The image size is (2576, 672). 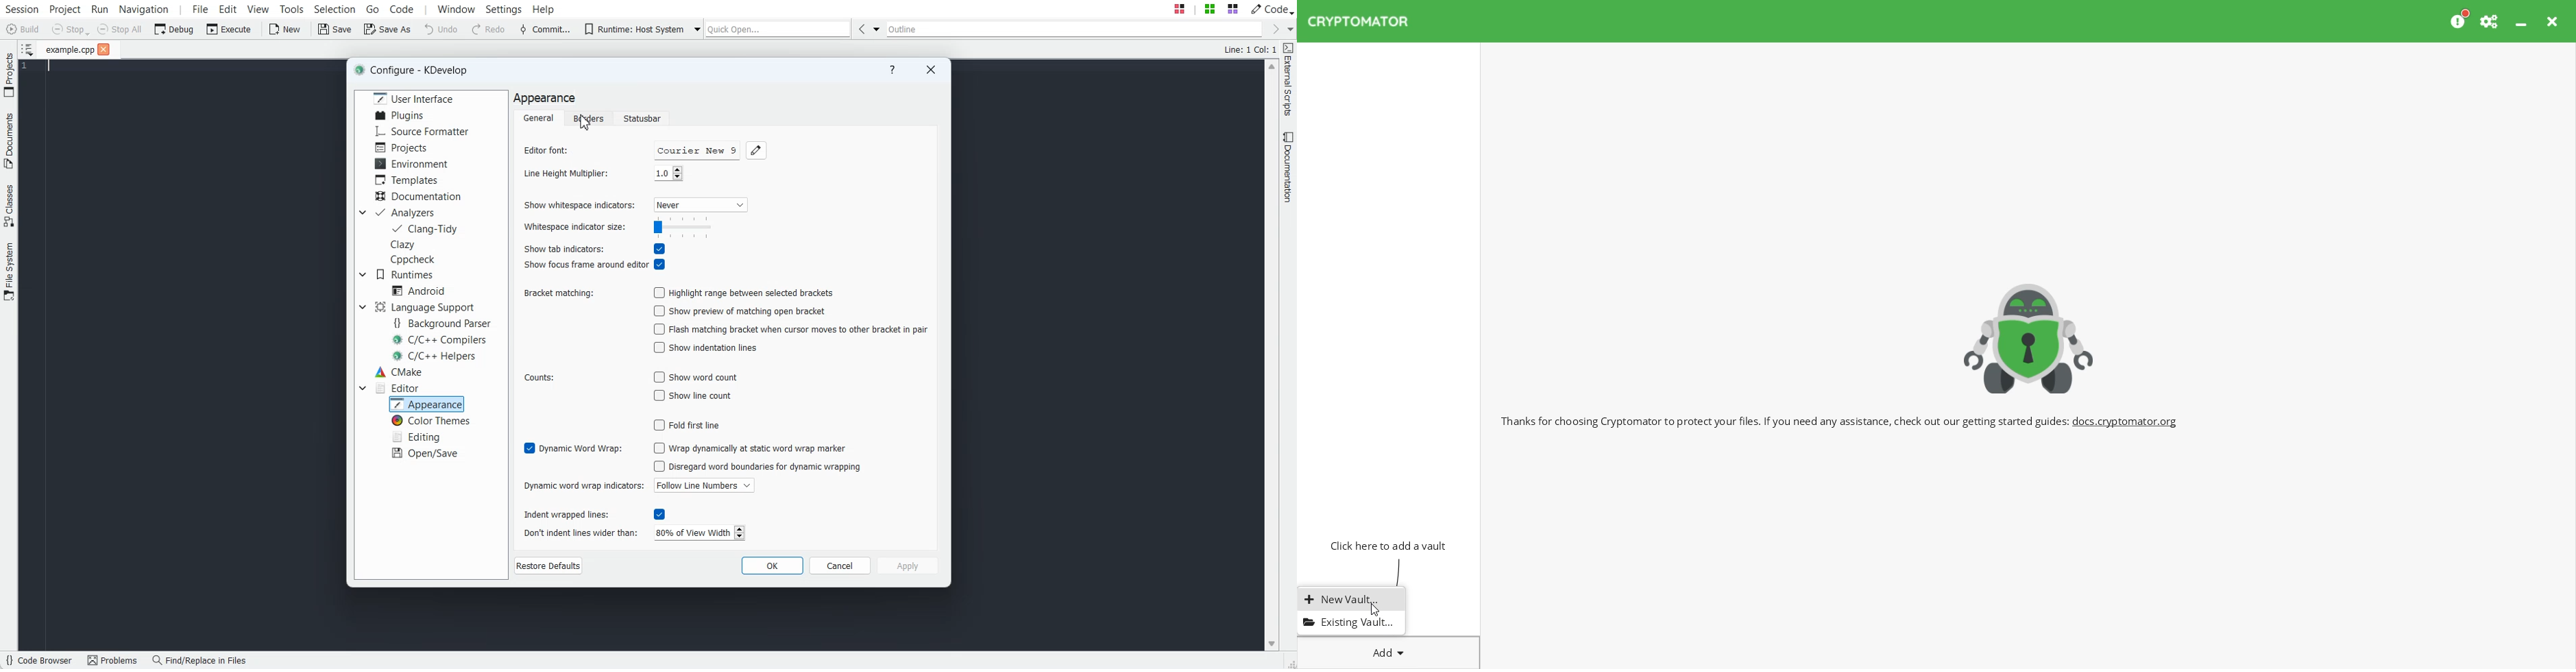 I want to click on File, so click(x=69, y=49).